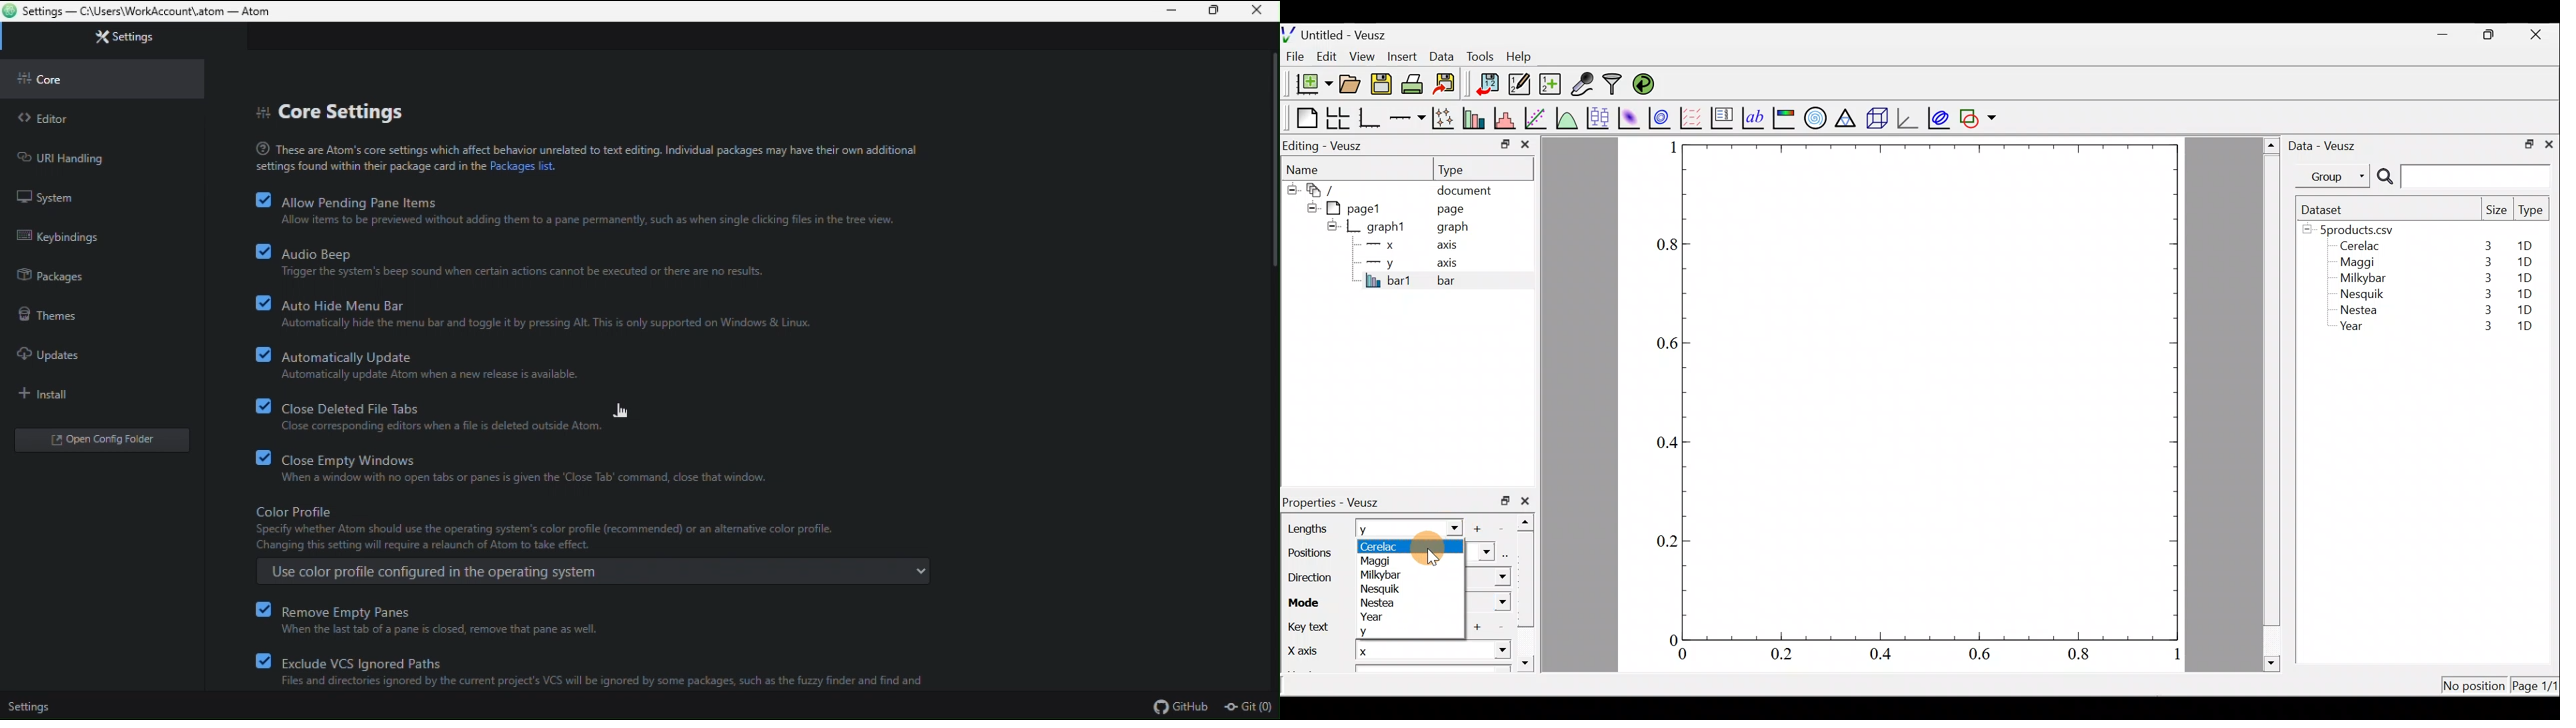 The image size is (2576, 728). I want to click on Base graph, so click(1371, 118).